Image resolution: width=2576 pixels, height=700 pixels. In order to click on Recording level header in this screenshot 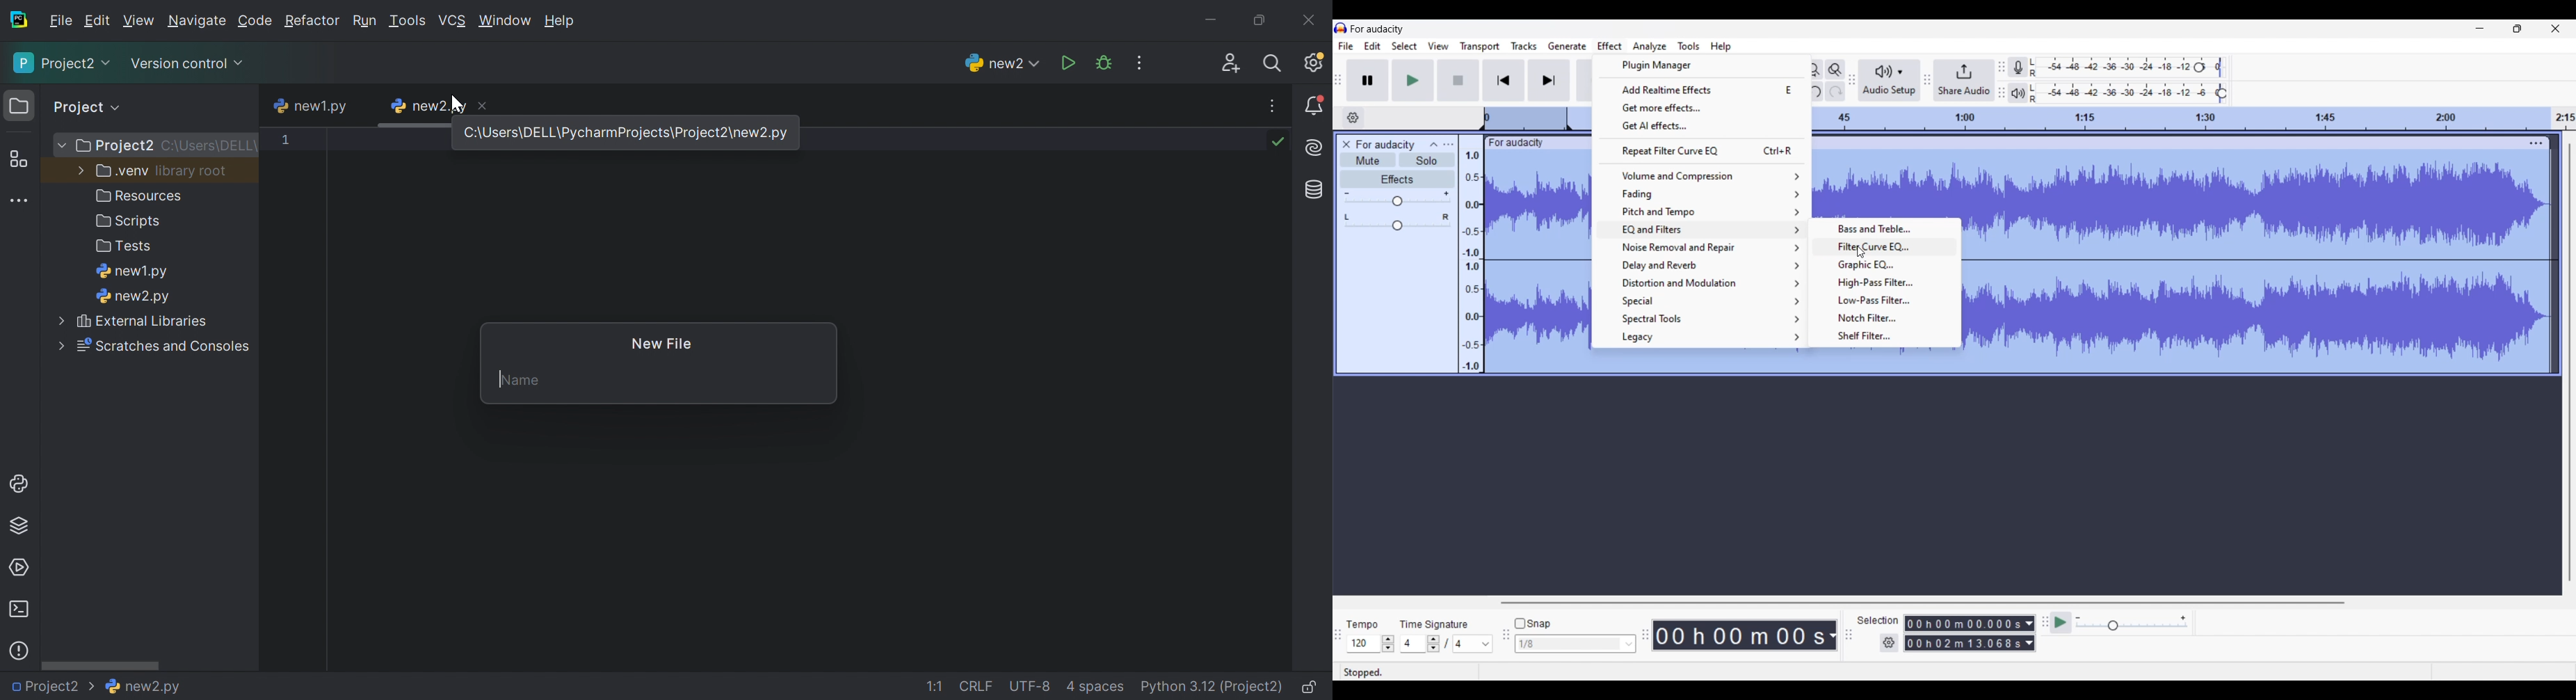, I will do `click(2199, 67)`.